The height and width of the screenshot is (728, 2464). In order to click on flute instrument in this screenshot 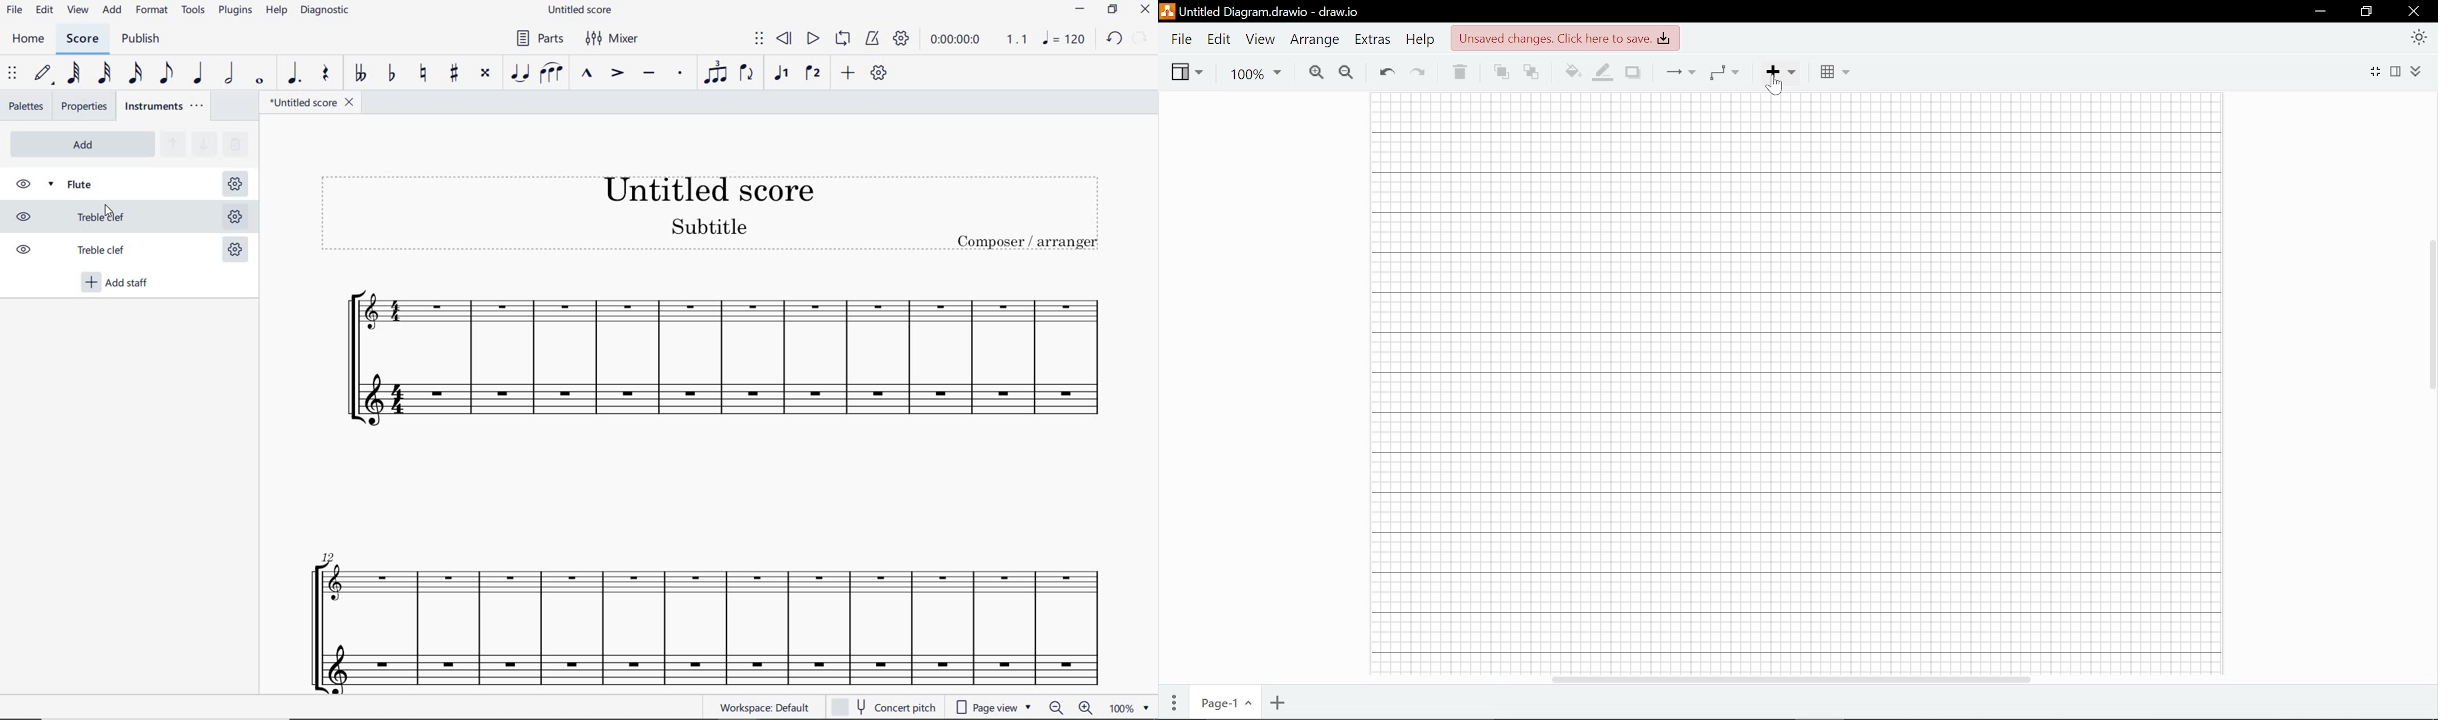, I will do `click(698, 664)`.